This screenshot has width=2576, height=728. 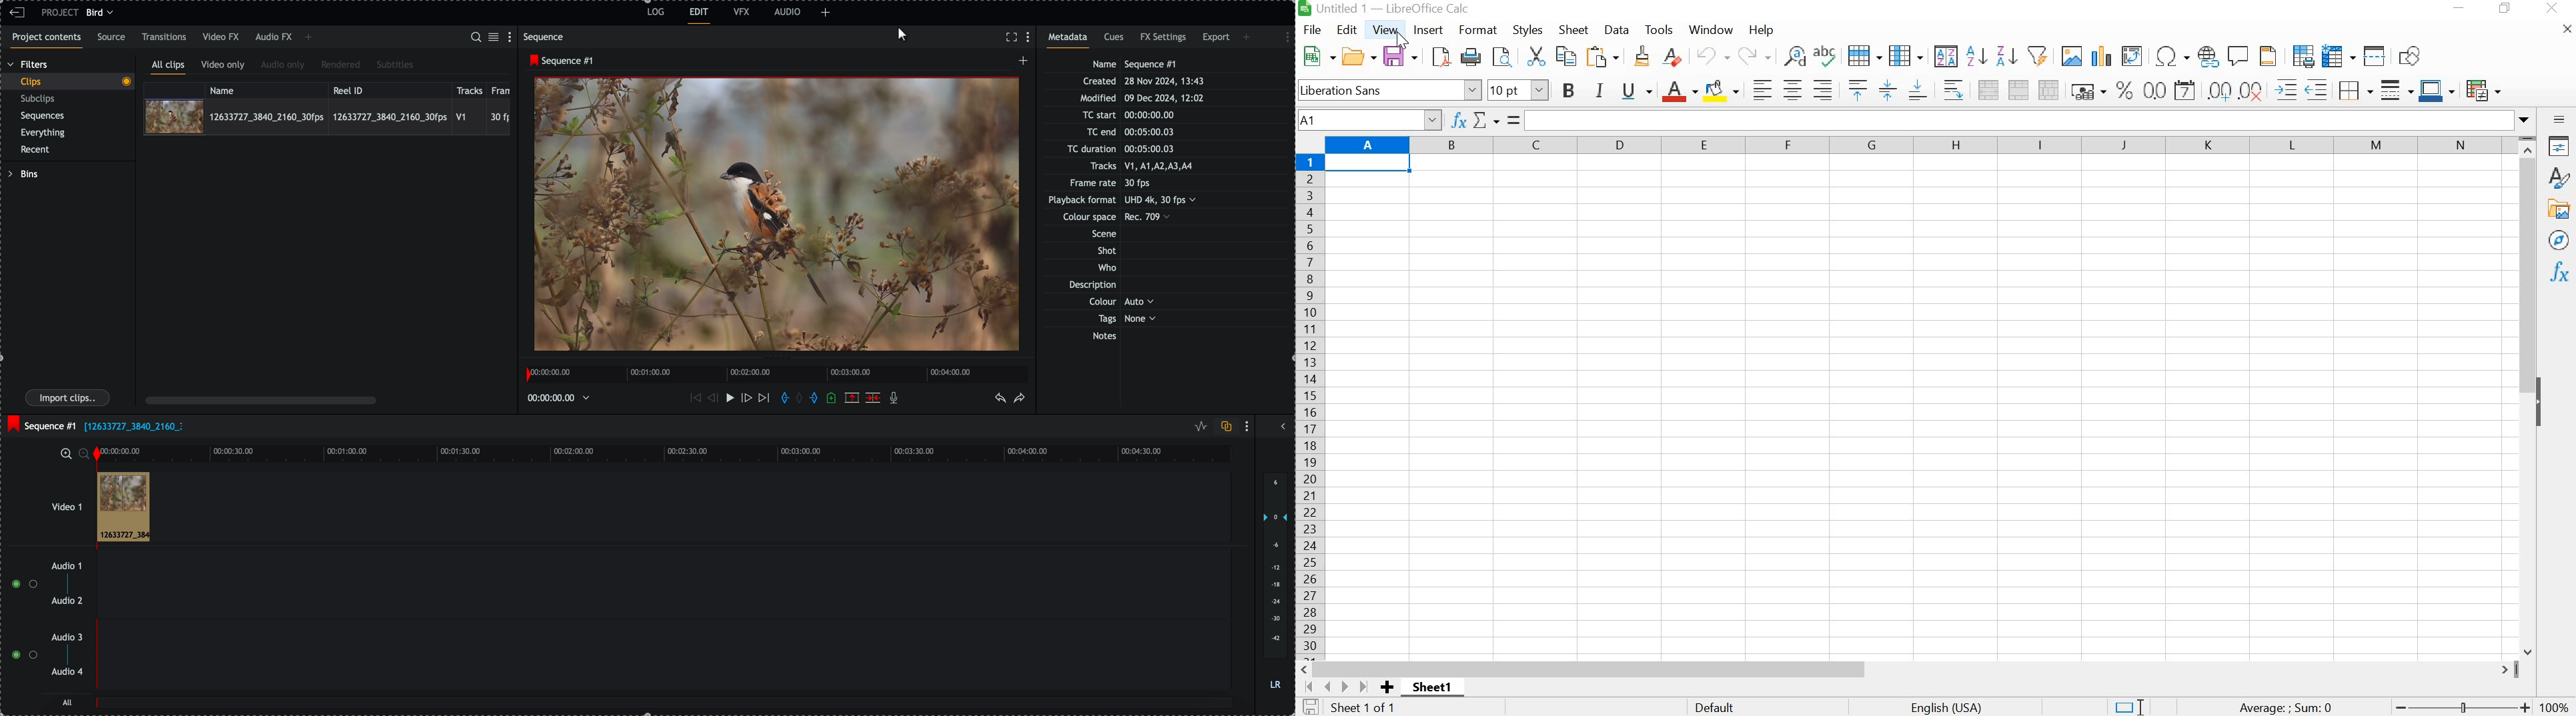 What do you see at coordinates (2558, 241) in the screenshot?
I see `NAVIGATOR` at bounding box center [2558, 241].